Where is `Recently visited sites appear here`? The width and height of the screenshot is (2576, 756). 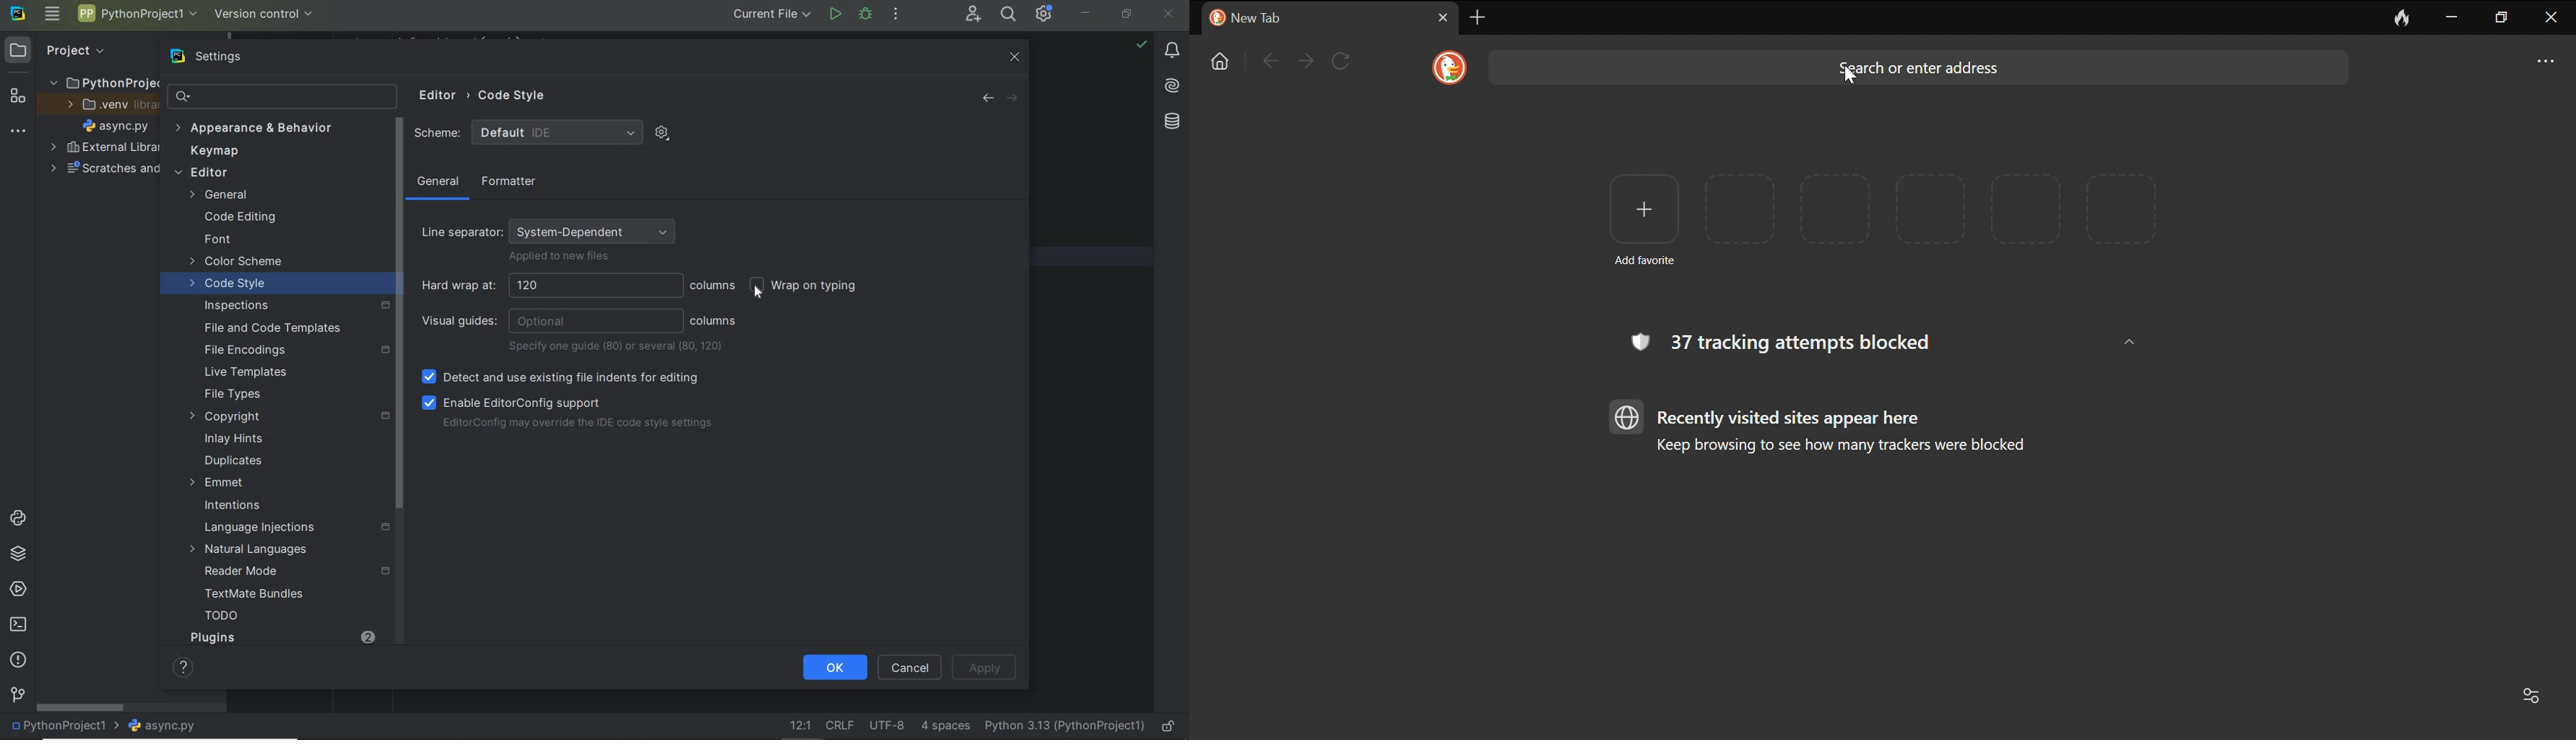
Recently visited sites appear here is located at coordinates (1793, 418).